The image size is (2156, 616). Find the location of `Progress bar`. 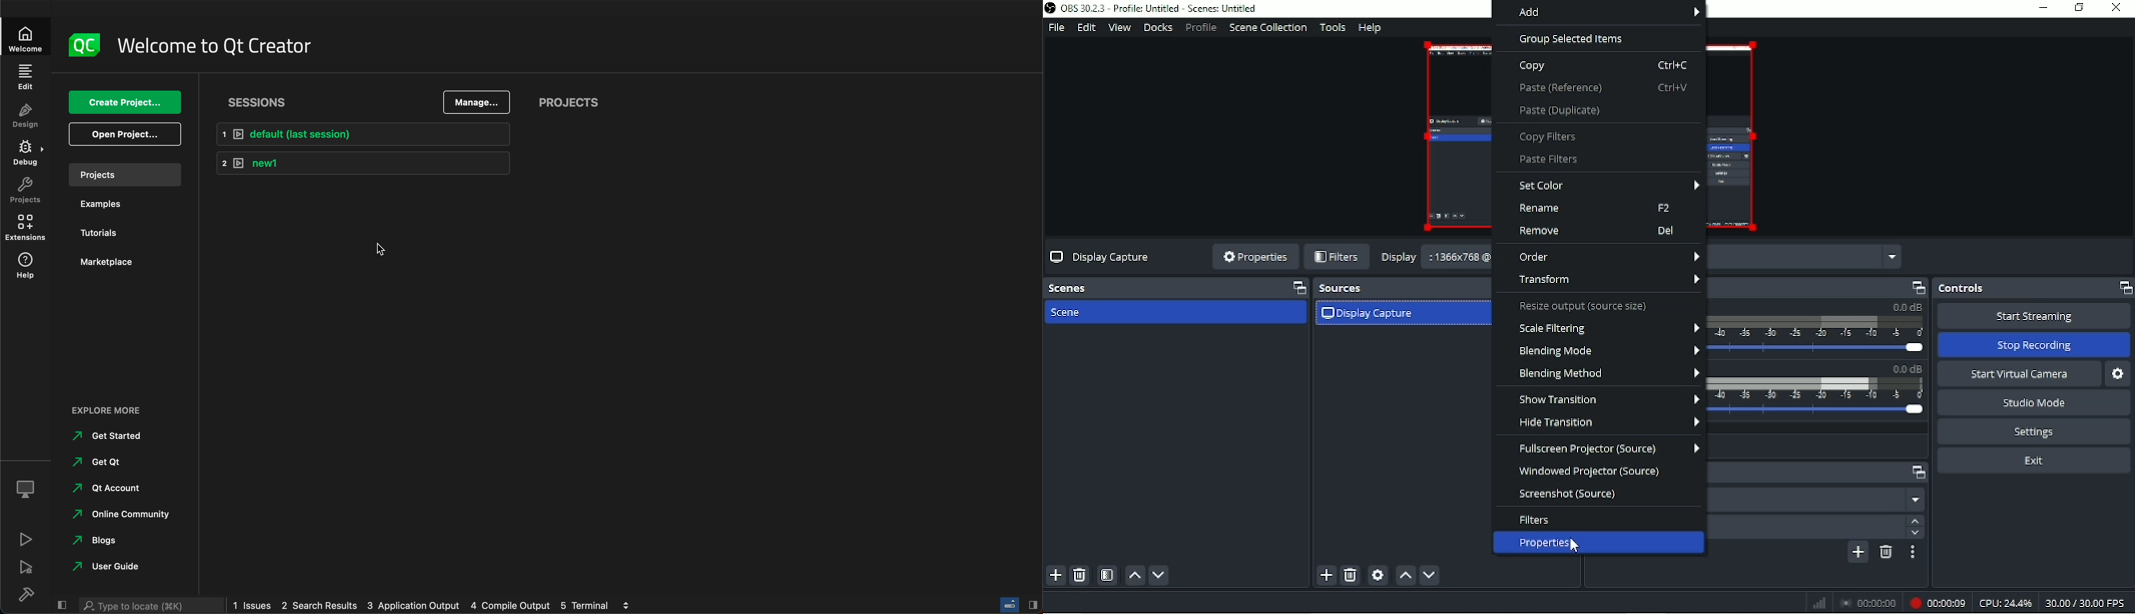

Progress bar is located at coordinates (1011, 605).